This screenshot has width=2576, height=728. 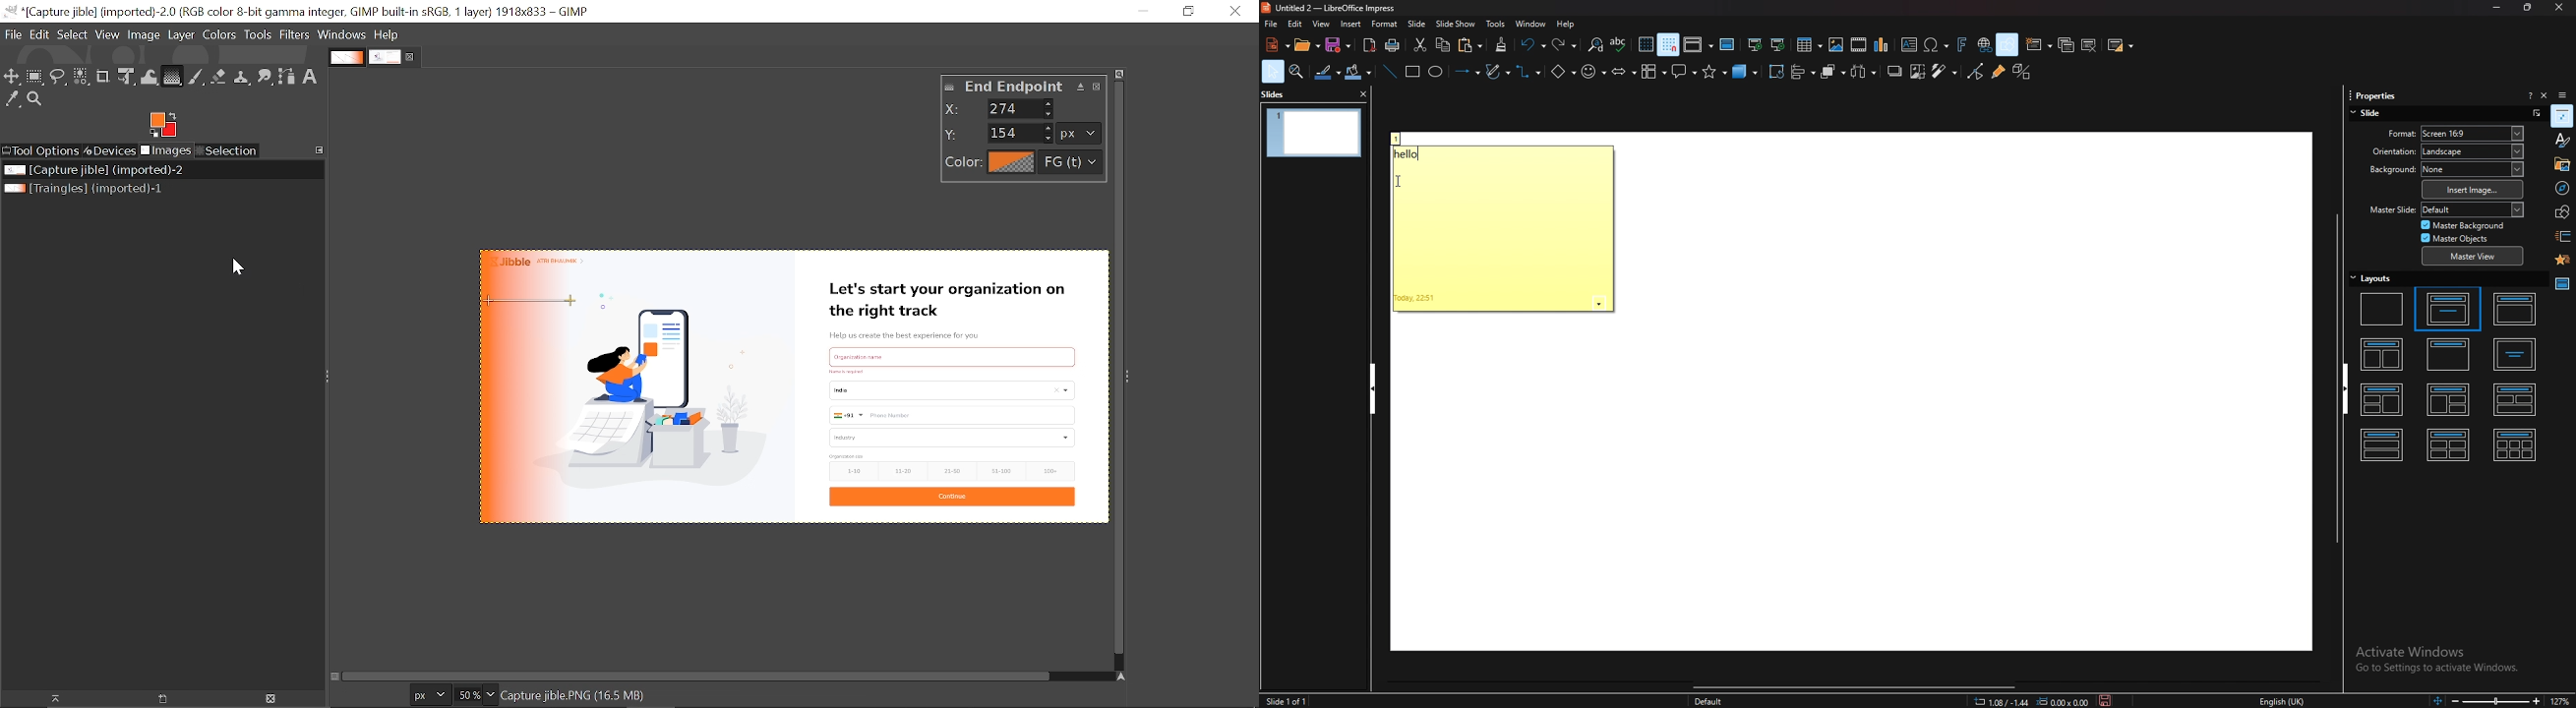 I want to click on Vertical scrollbar, so click(x=1115, y=366).